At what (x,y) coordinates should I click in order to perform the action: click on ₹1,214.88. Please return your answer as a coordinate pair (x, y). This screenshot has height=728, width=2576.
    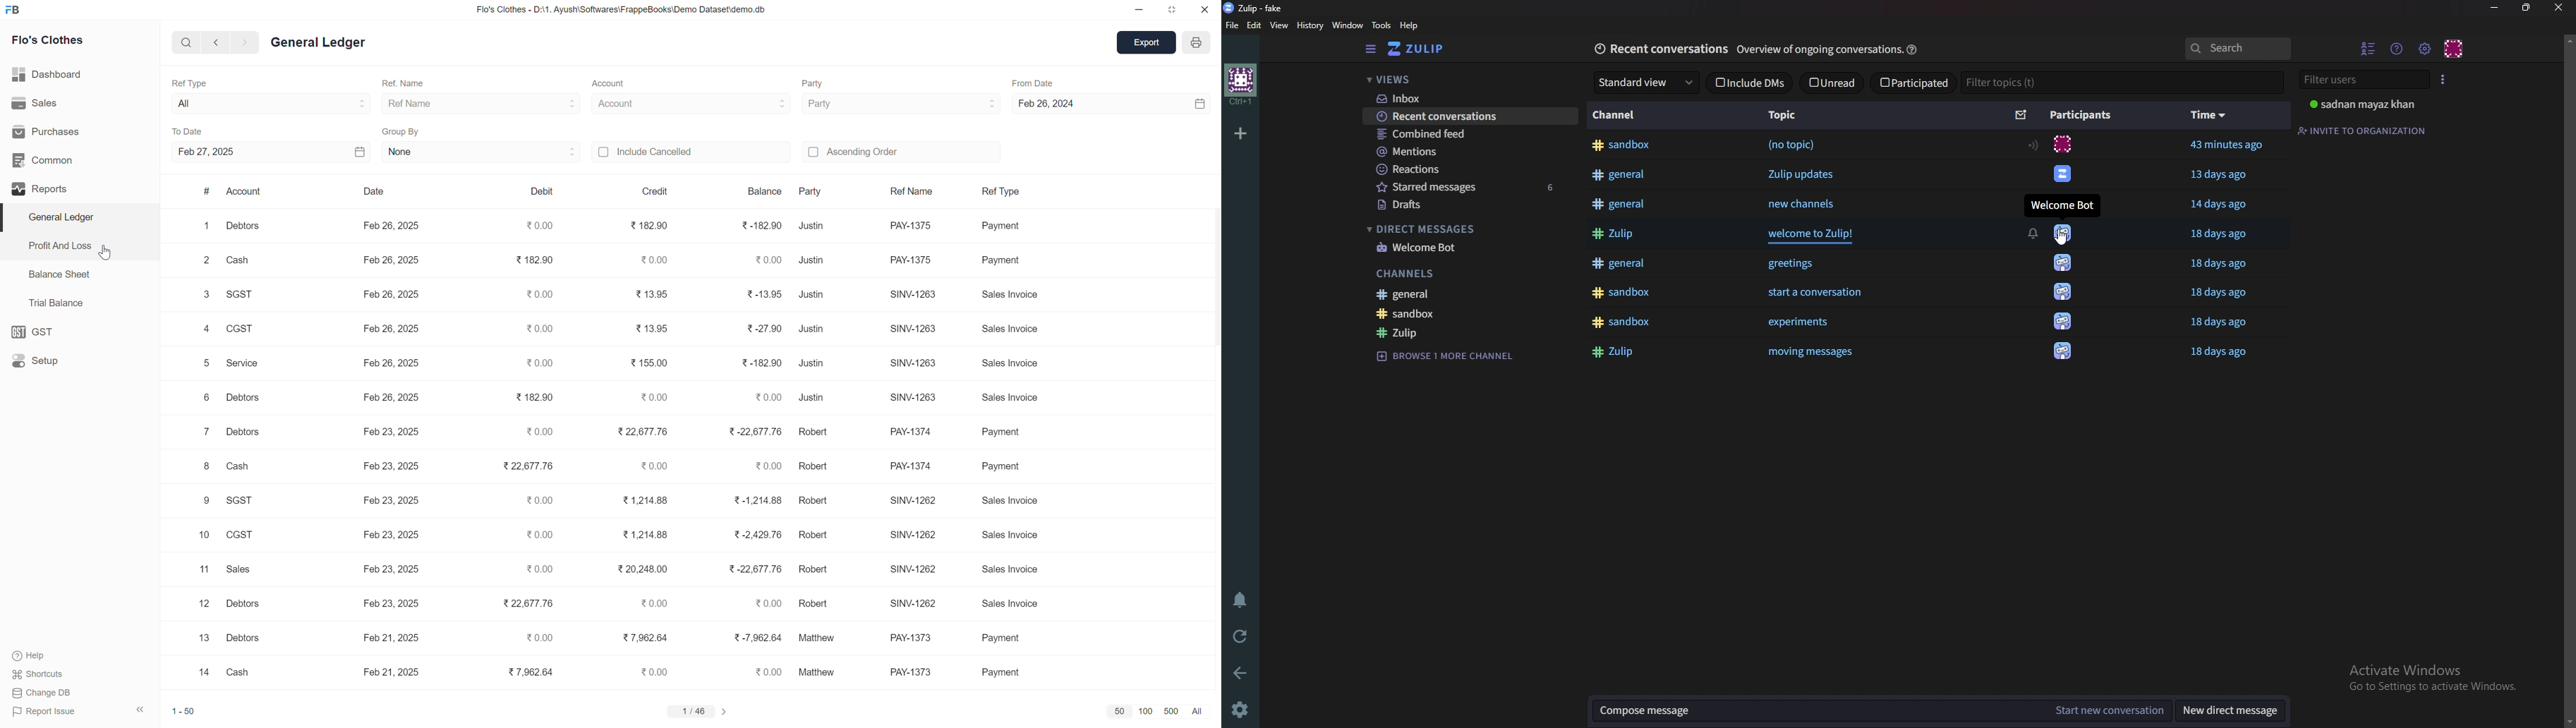
    Looking at the image, I should click on (647, 501).